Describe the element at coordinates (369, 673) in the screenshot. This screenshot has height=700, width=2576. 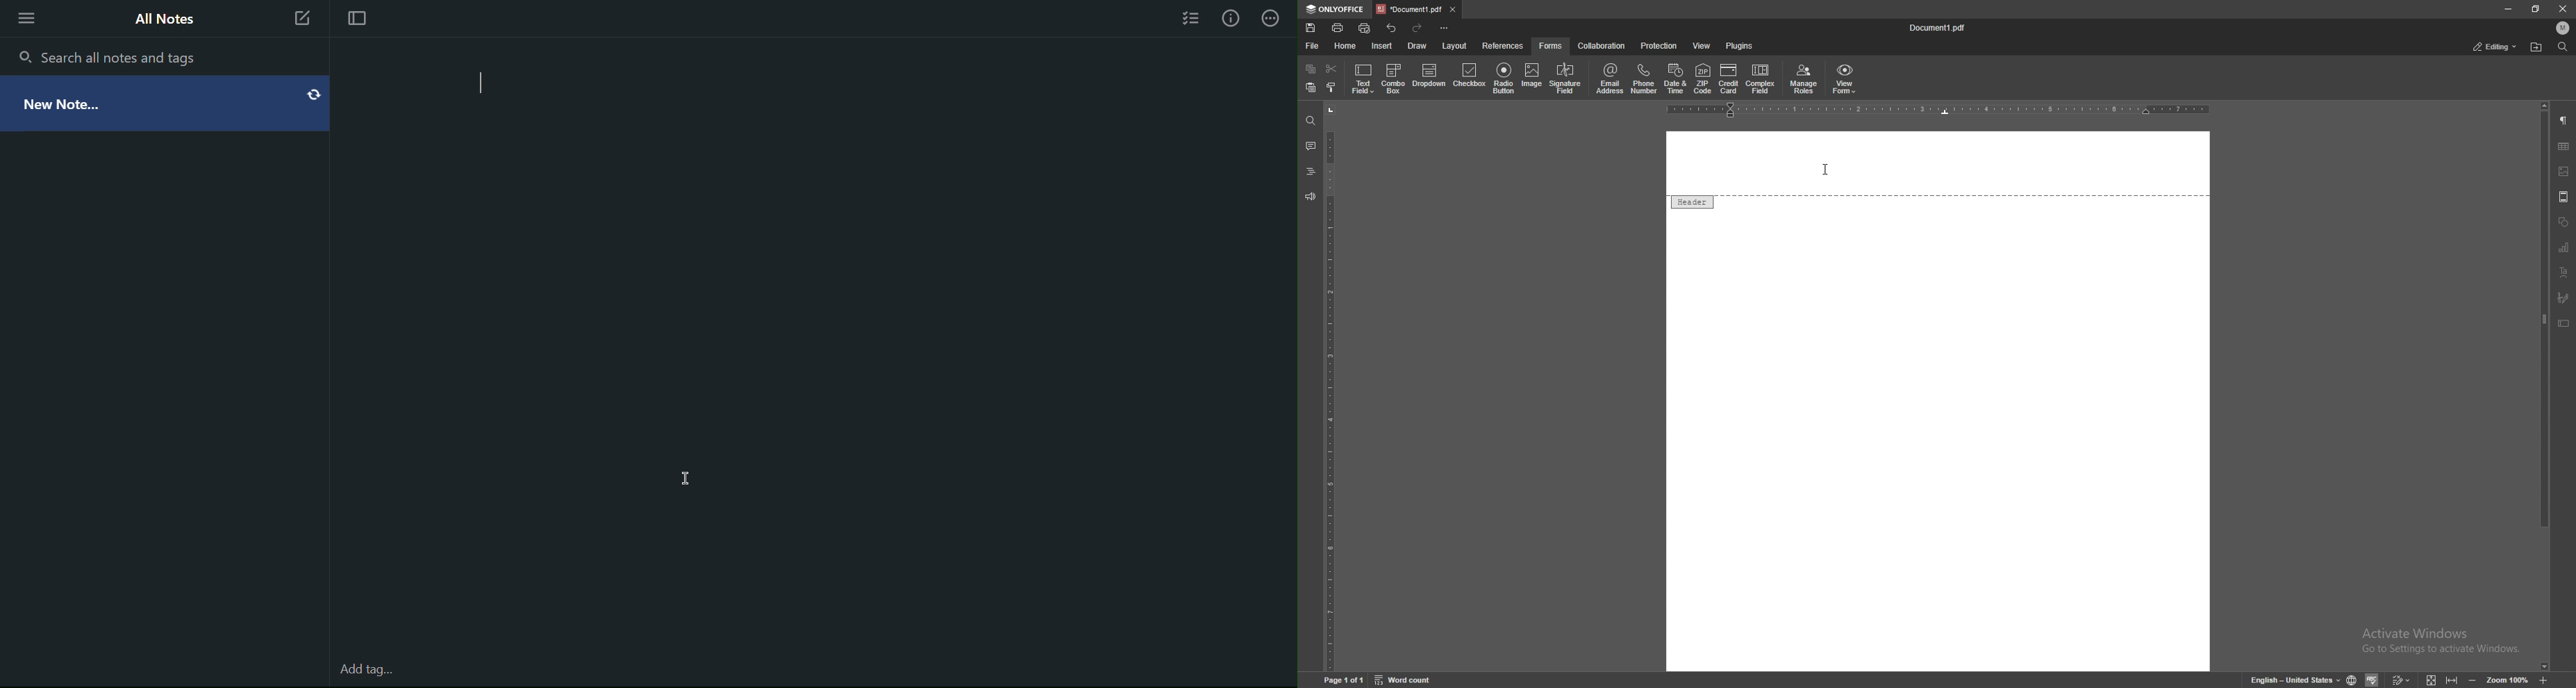
I see `Add tag` at that location.